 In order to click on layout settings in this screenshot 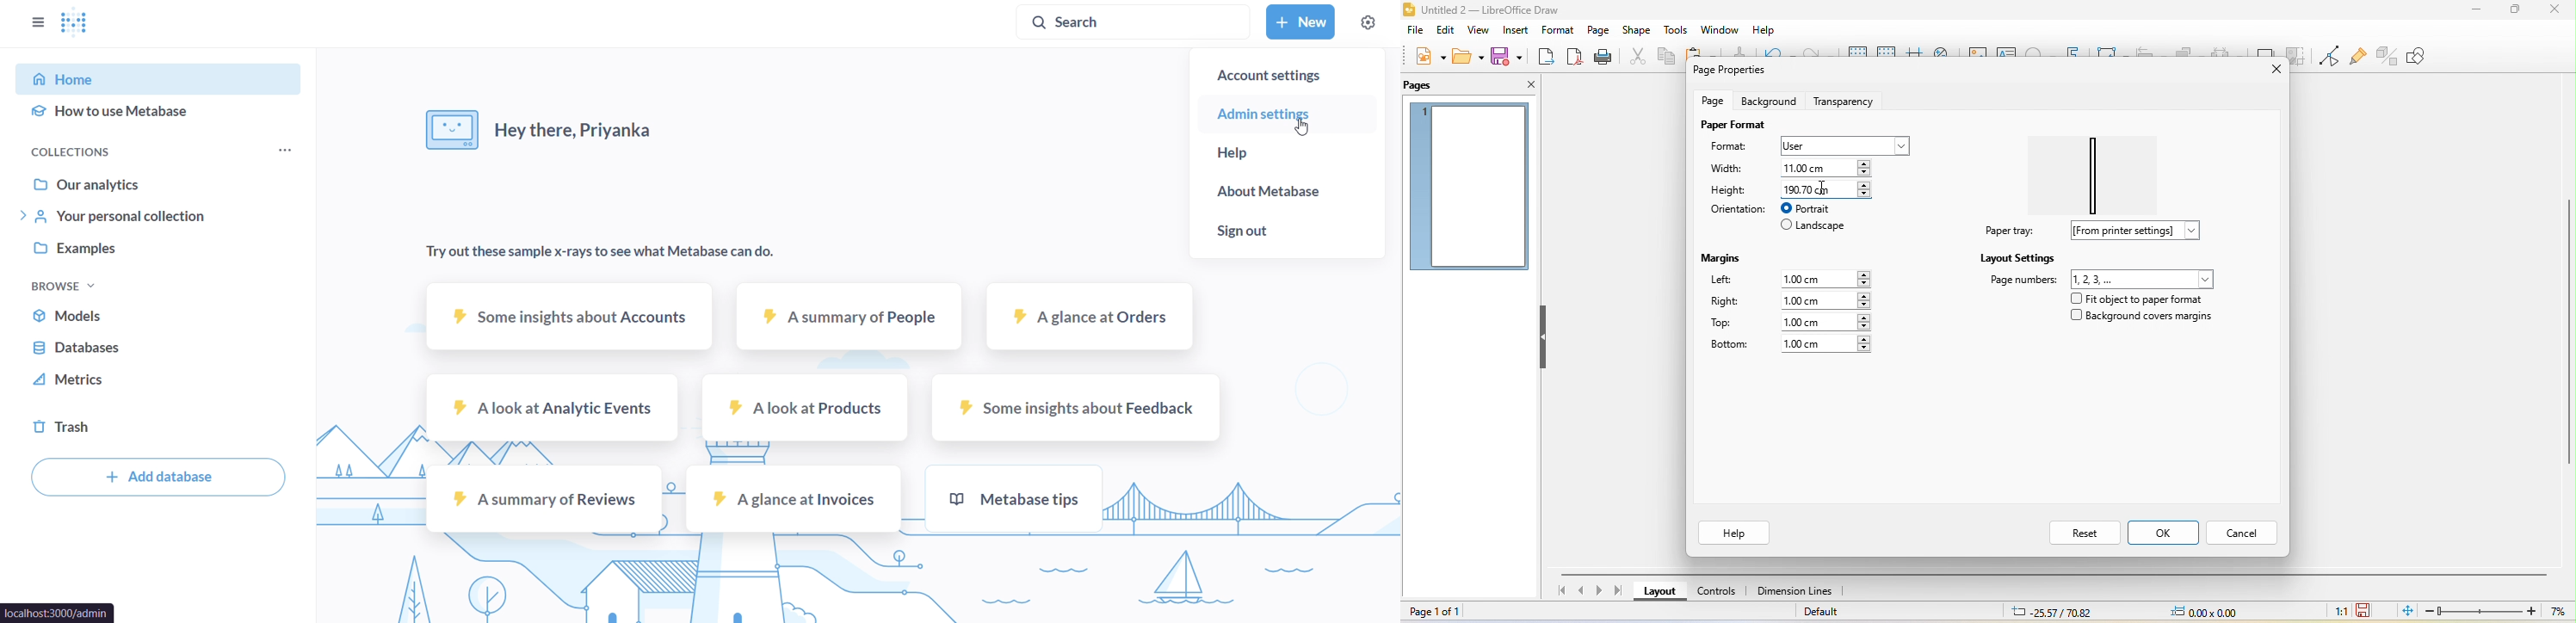, I will do `click(2018, 257)`.